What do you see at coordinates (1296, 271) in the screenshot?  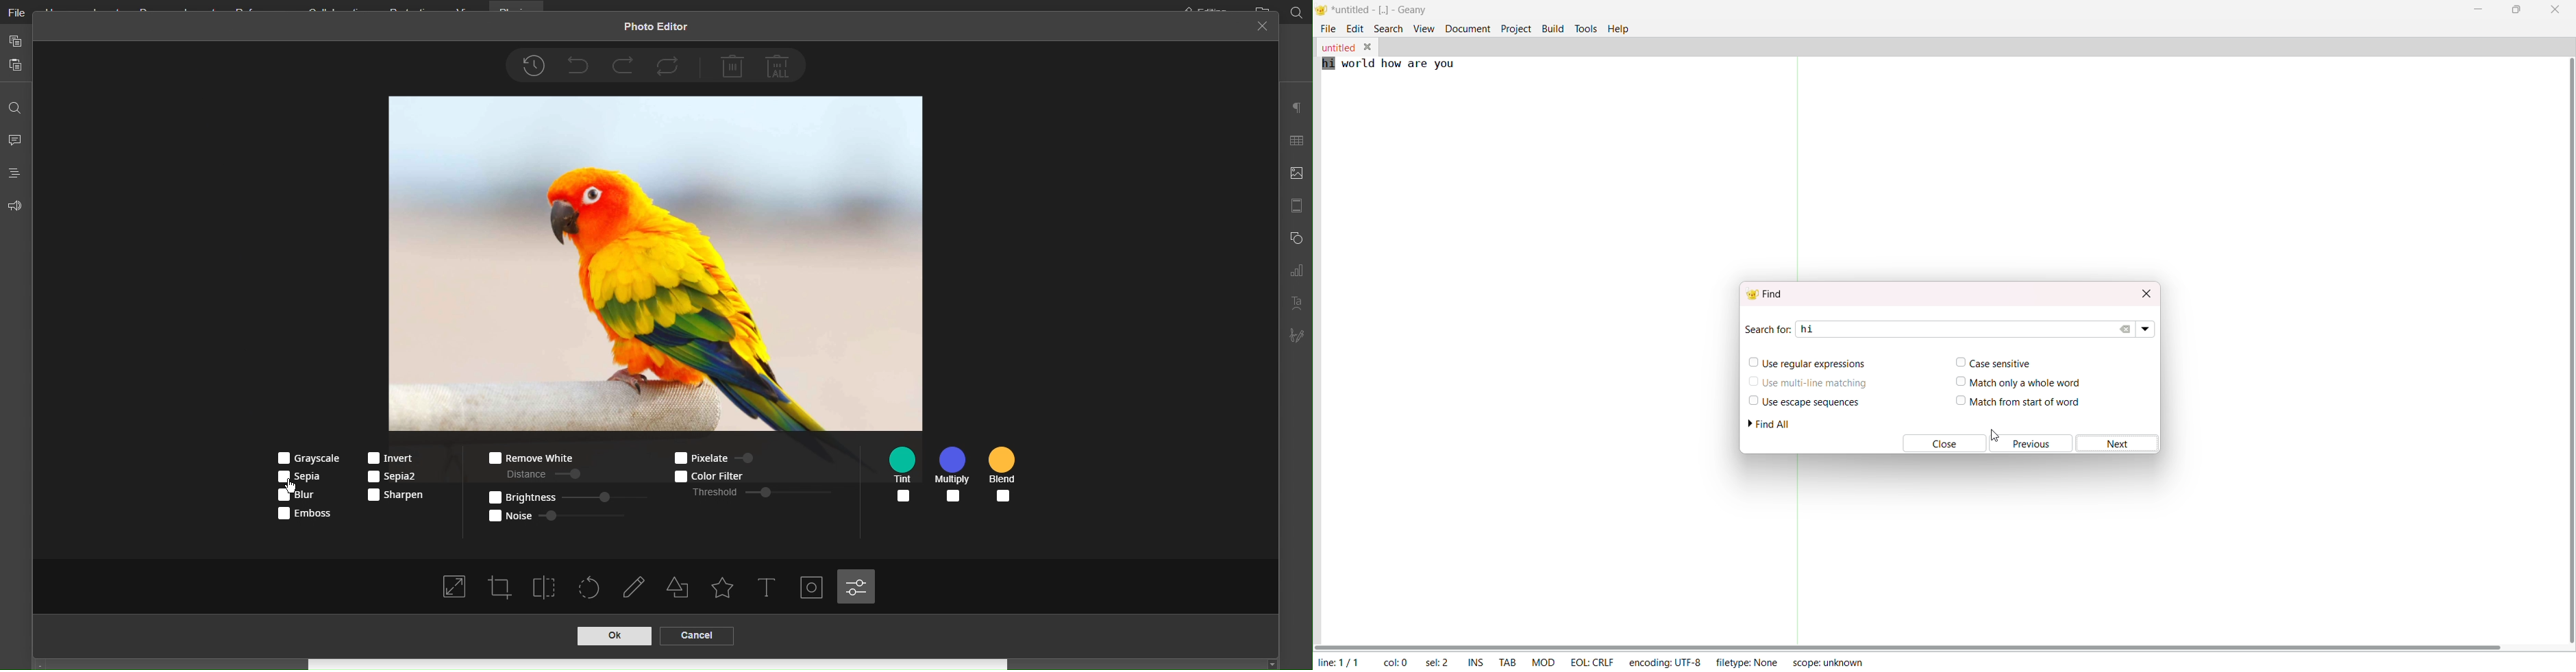 I see `Graph Settings` at bounding box center [1296, 271].